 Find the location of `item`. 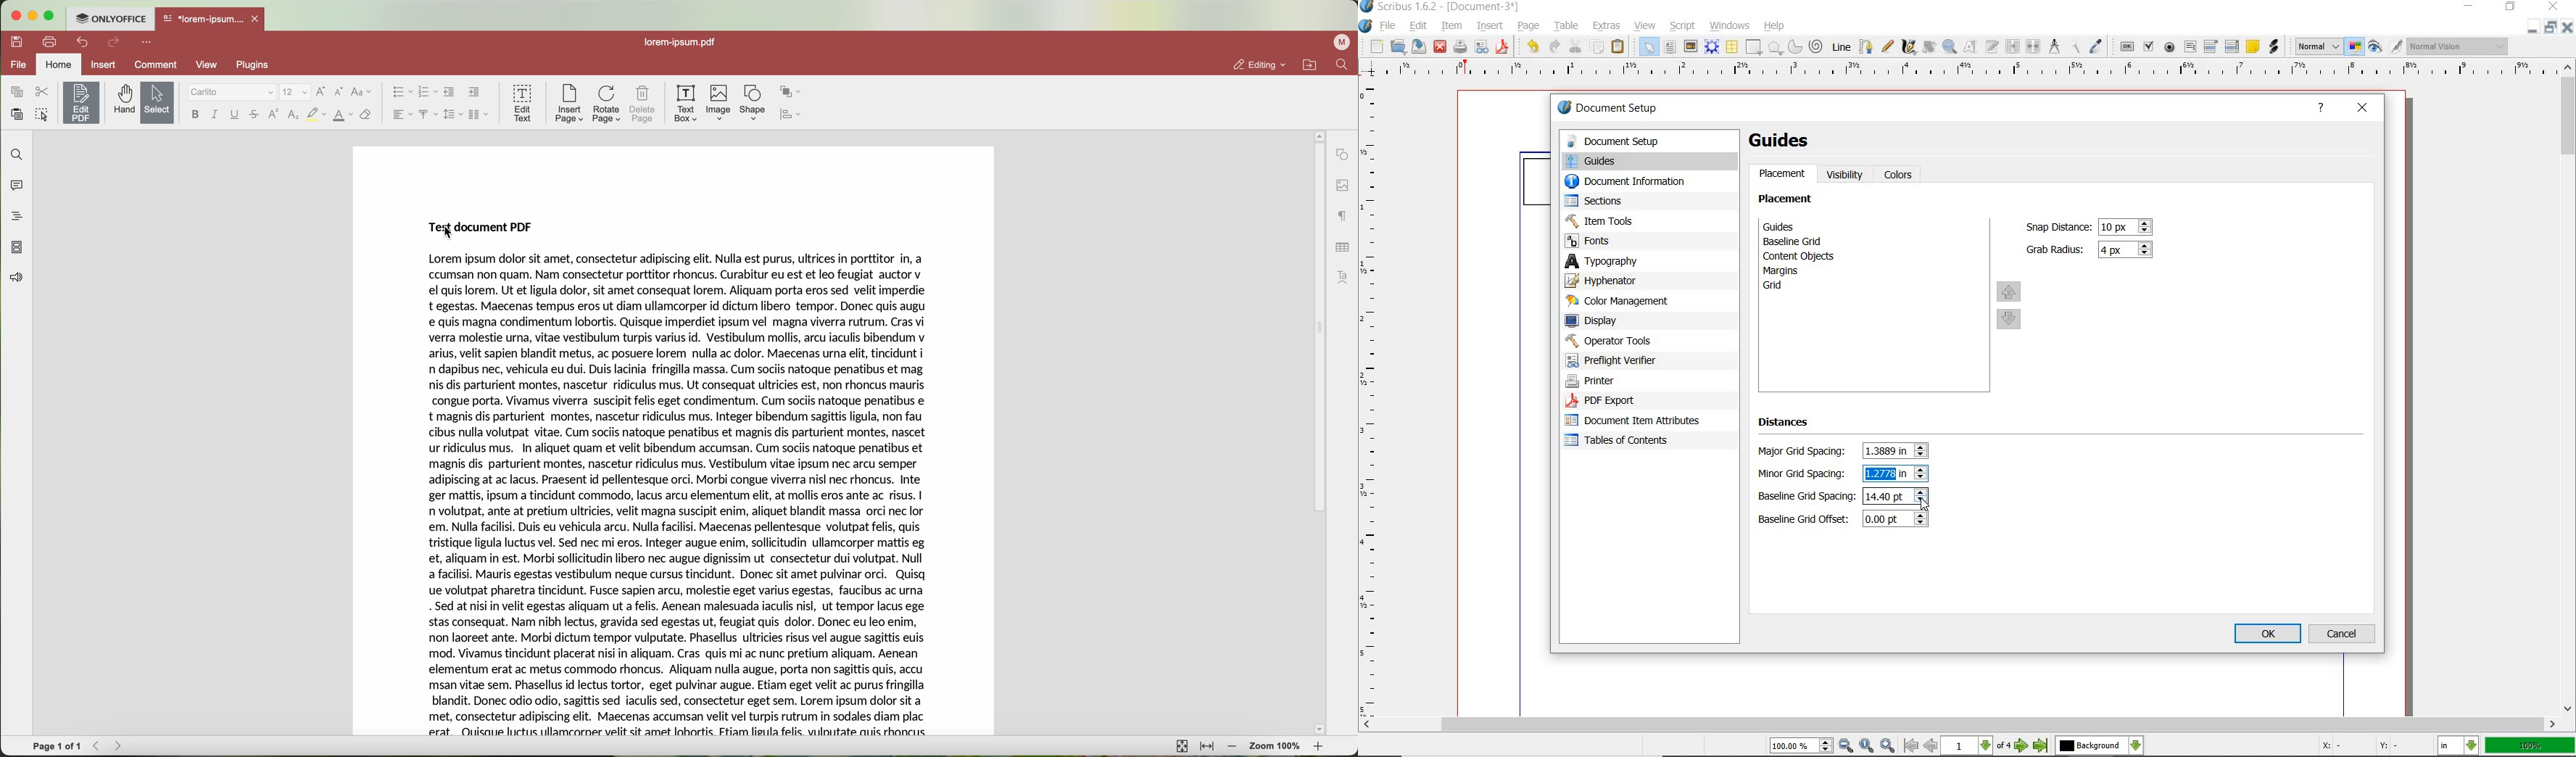

item is located at coordinates (1451, 27).